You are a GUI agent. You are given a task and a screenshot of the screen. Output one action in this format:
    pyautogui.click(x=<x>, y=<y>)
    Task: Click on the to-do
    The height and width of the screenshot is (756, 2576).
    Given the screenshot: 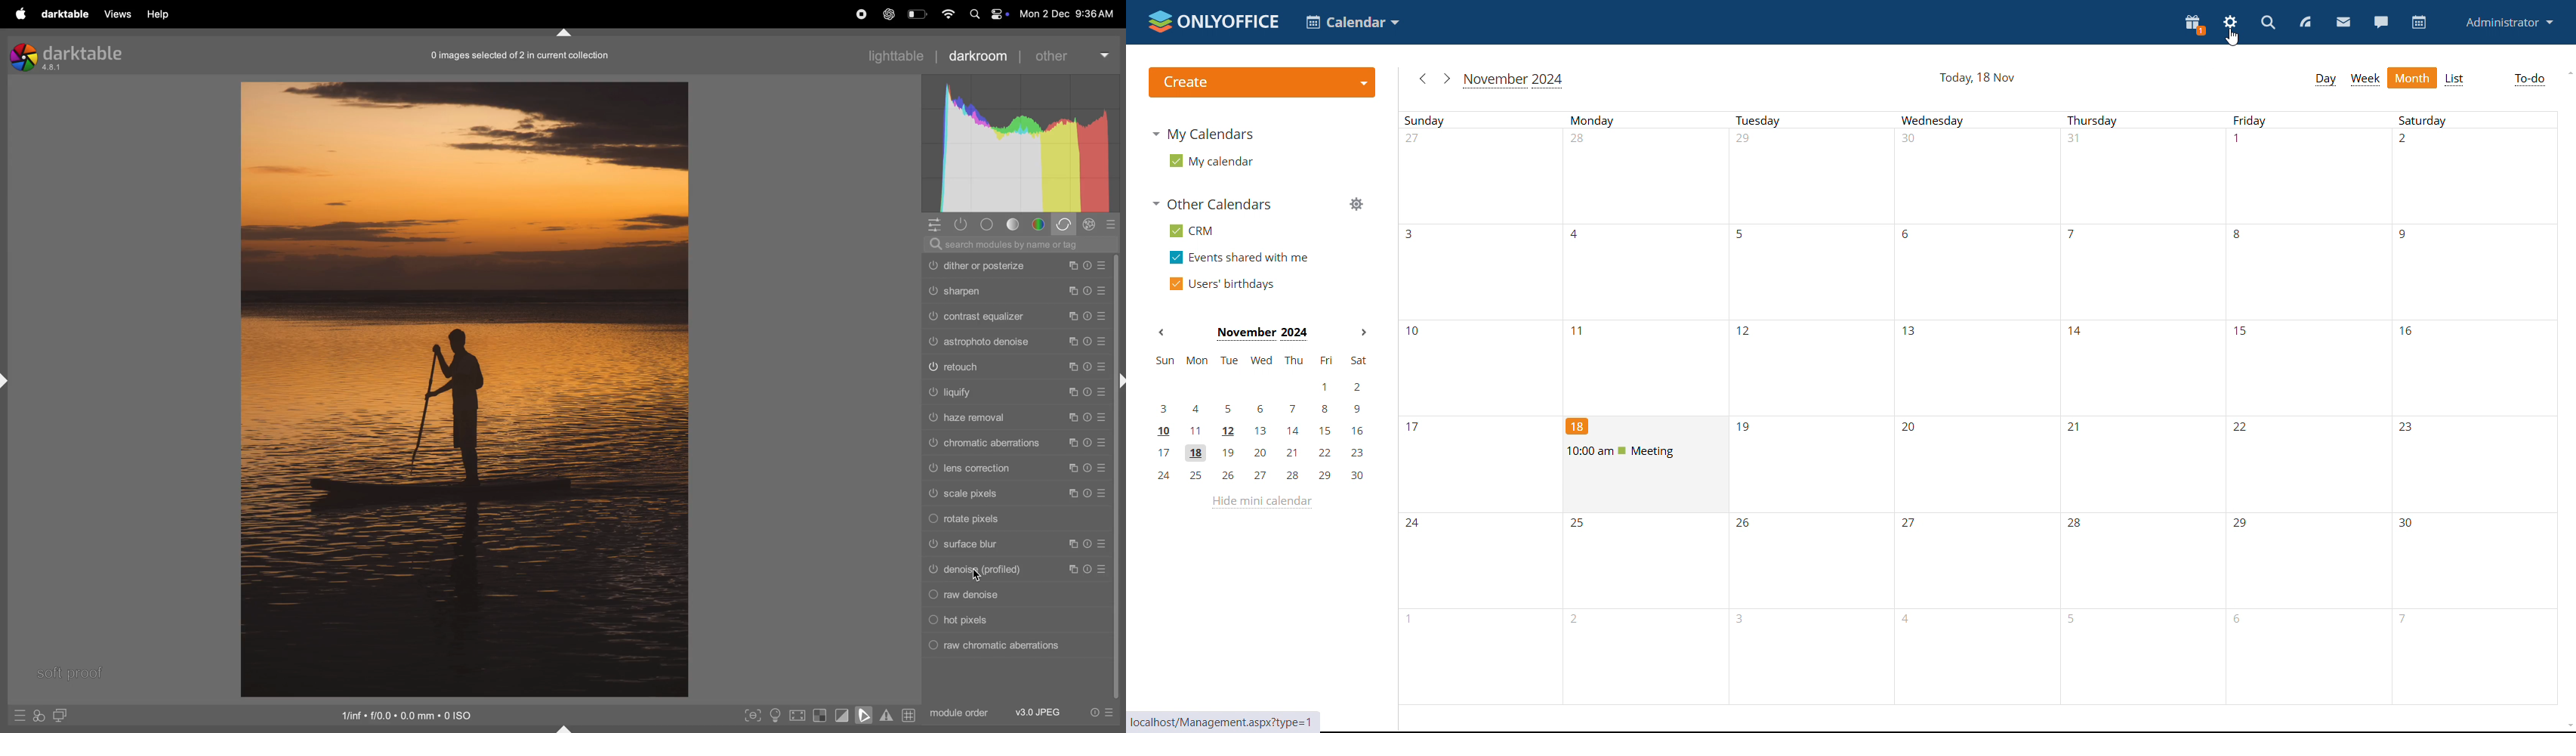 What is the action you would take?
    pyautogui.click(x=2530, y=79)
    